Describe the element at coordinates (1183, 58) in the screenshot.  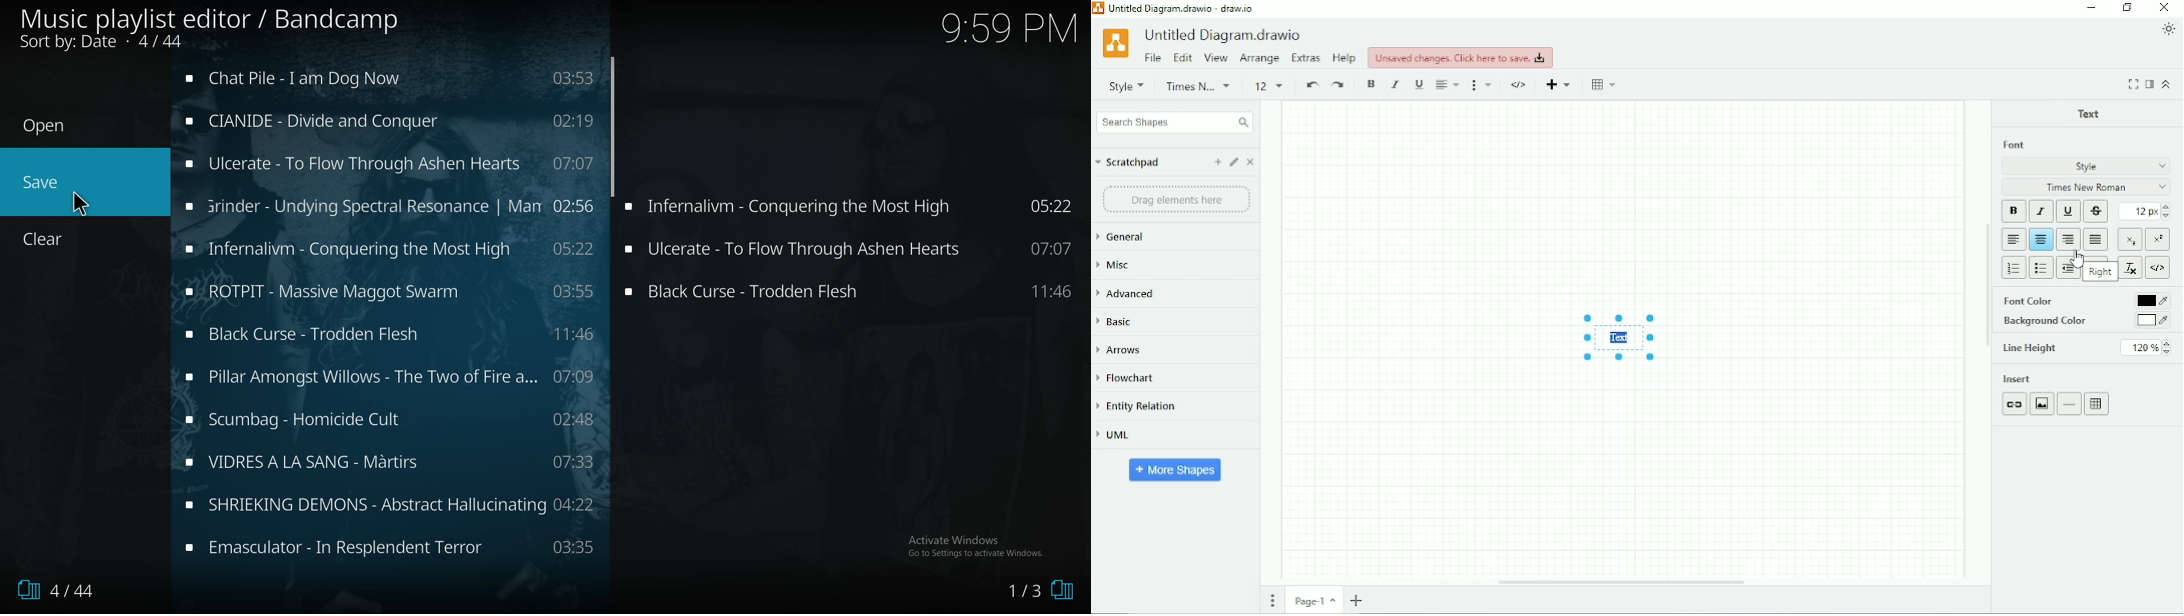
I see `Edit` at that location.